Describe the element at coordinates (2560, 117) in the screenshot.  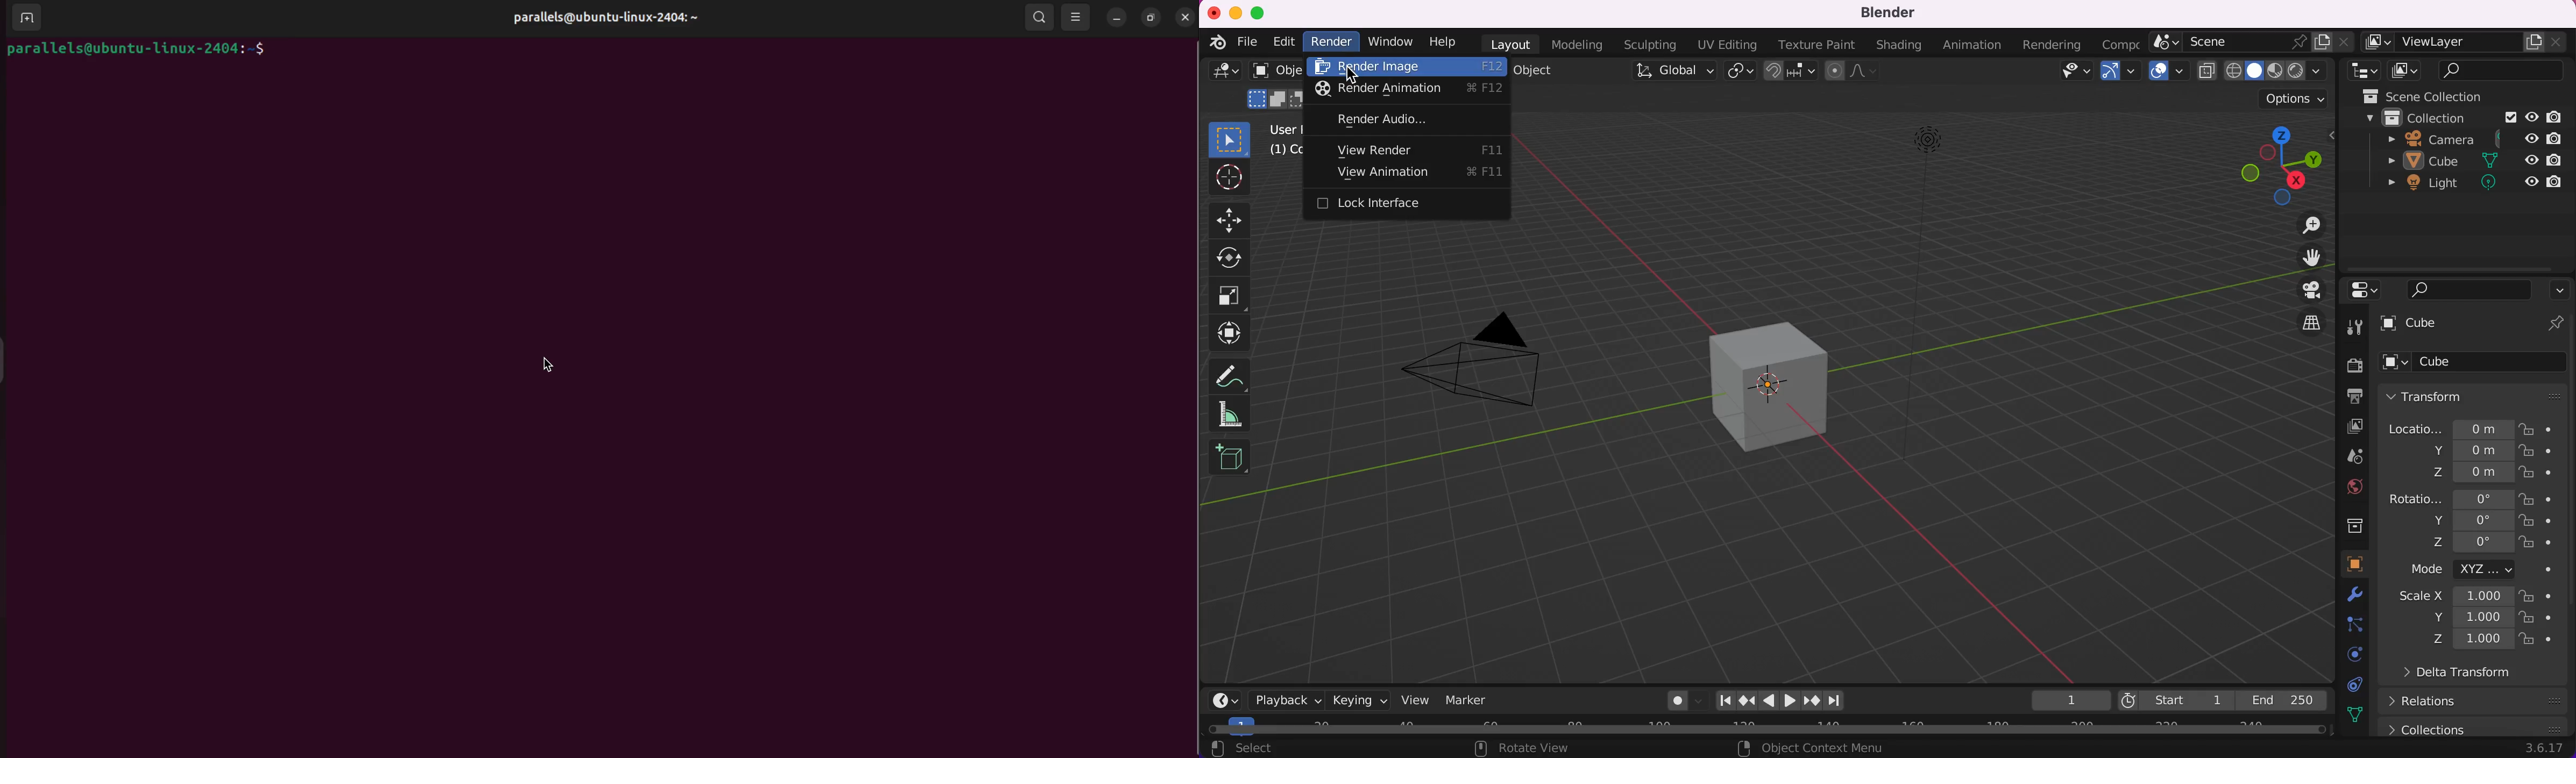
I see `disable in render` at that location.